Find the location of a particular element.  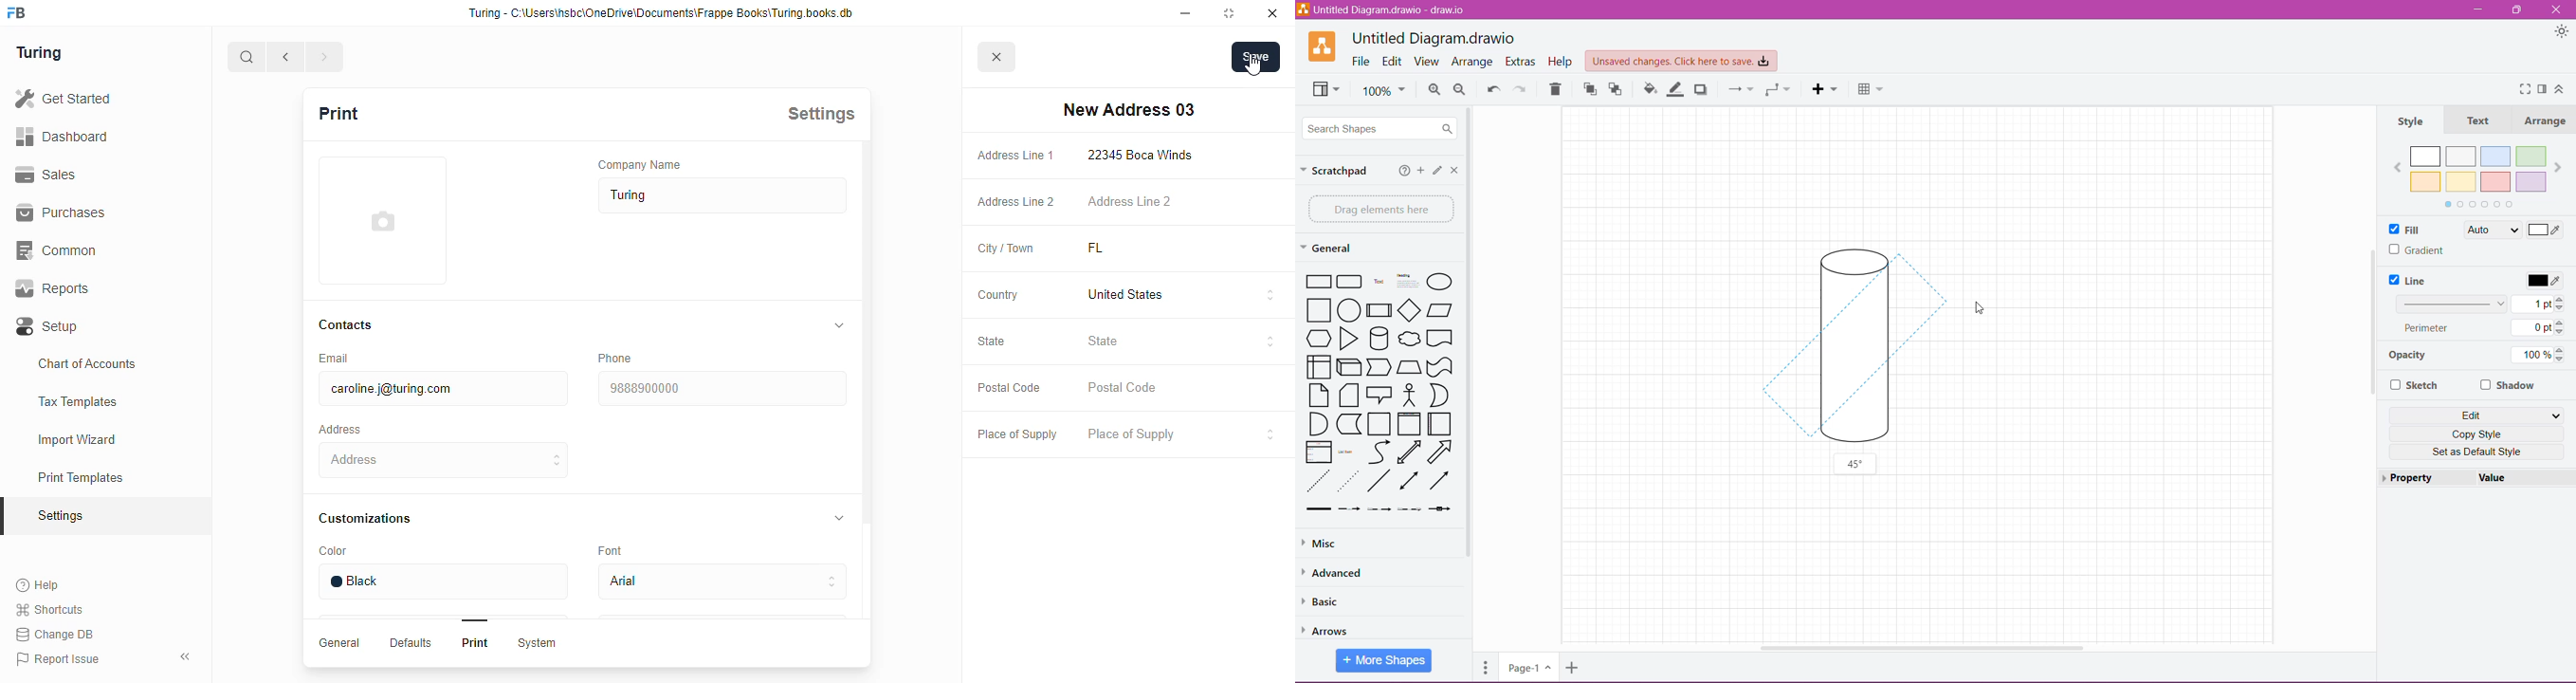

get started is located at coordinates (63, 99).